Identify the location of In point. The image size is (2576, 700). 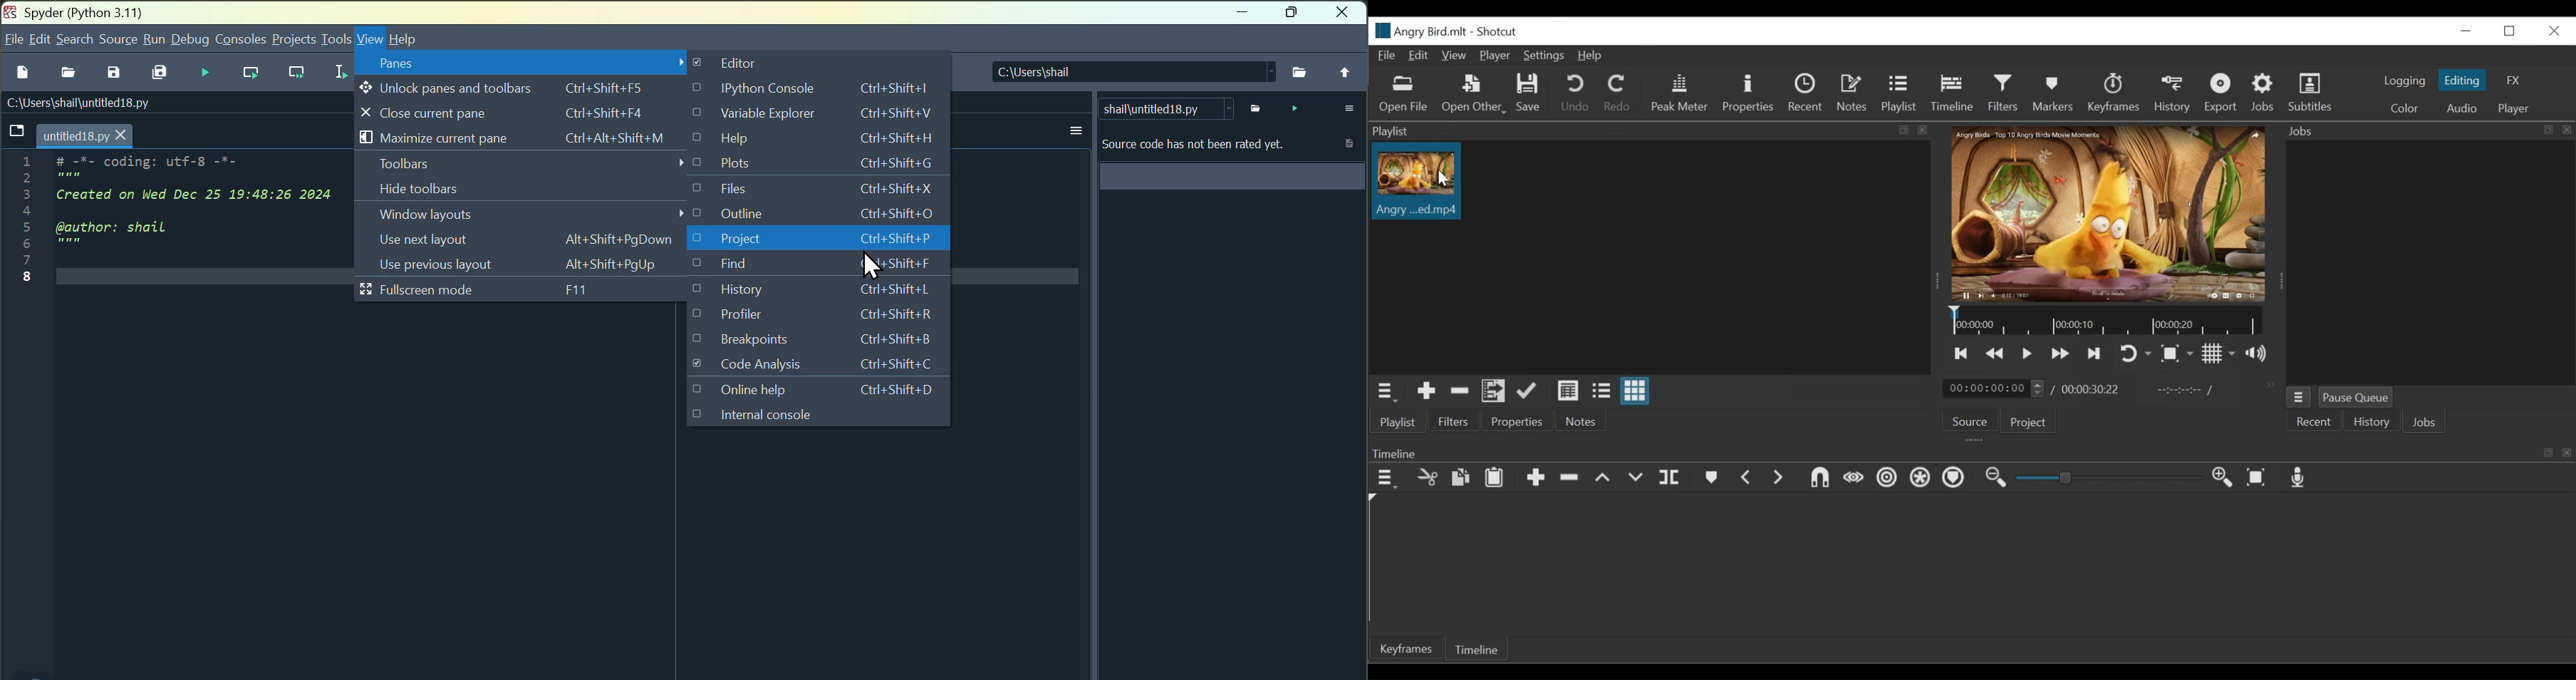
(2184, 390).